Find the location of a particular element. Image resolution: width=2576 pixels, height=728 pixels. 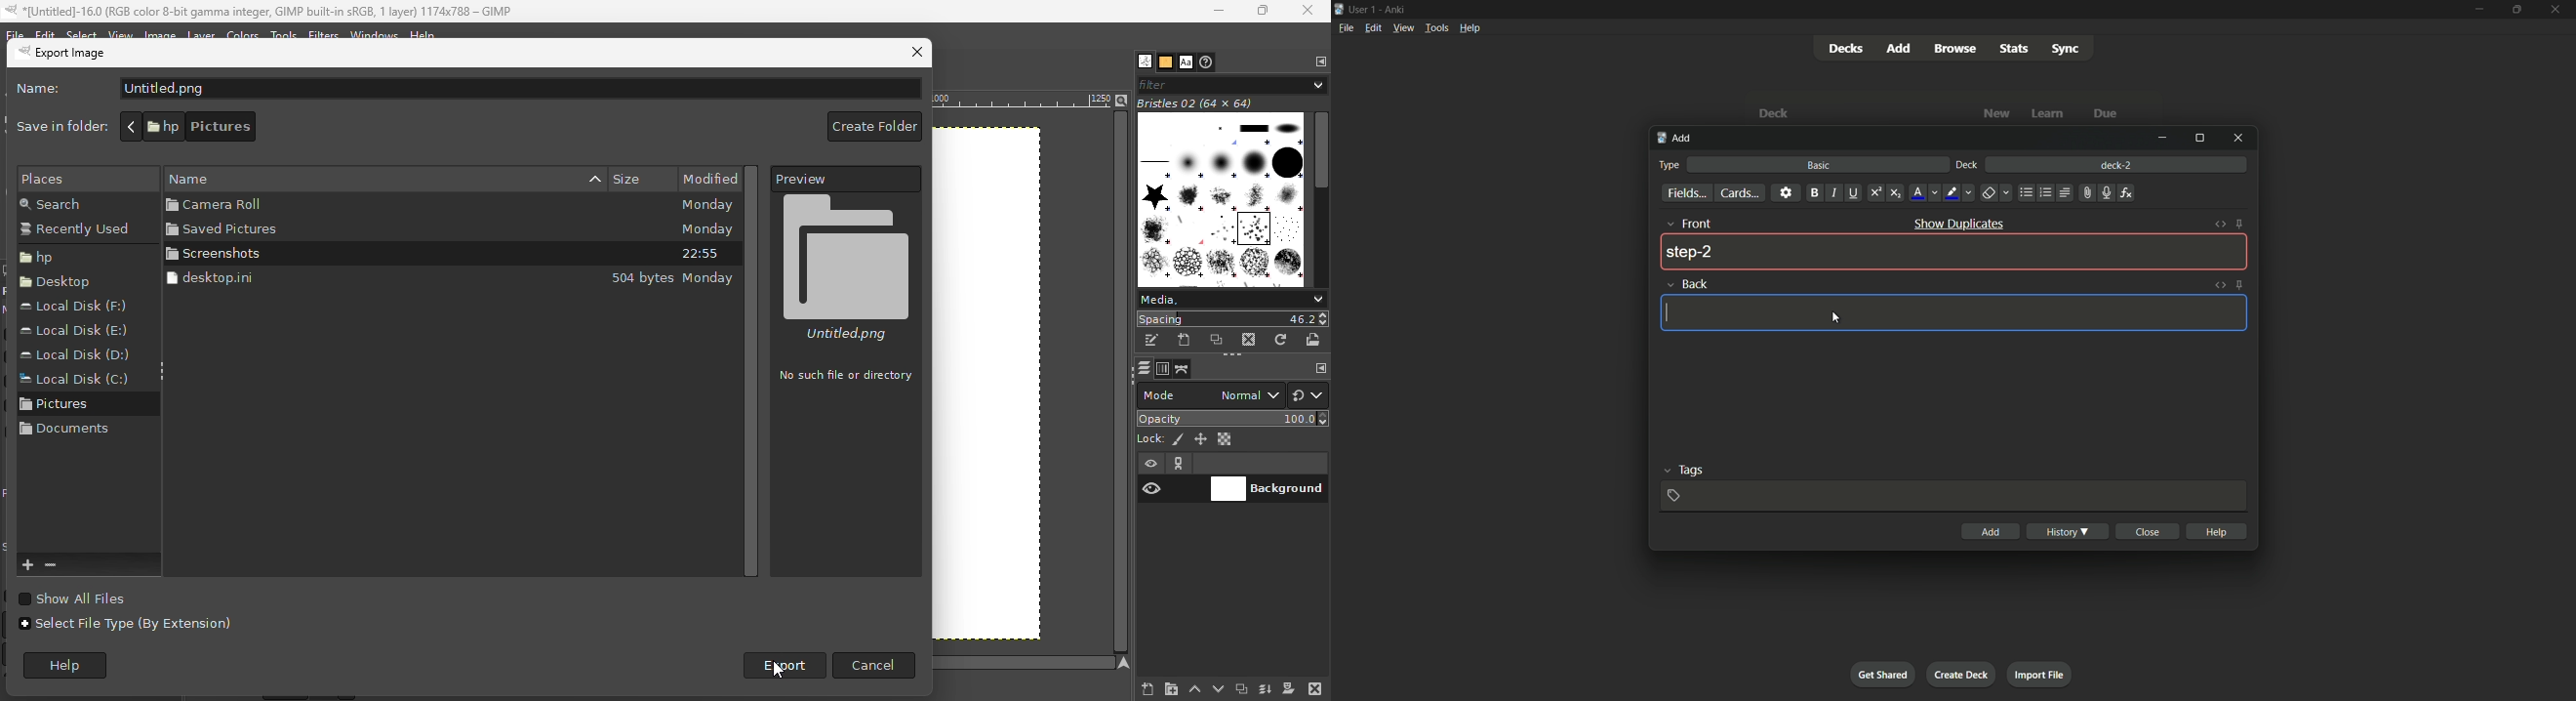

add is located at coordinates (1897, 48).